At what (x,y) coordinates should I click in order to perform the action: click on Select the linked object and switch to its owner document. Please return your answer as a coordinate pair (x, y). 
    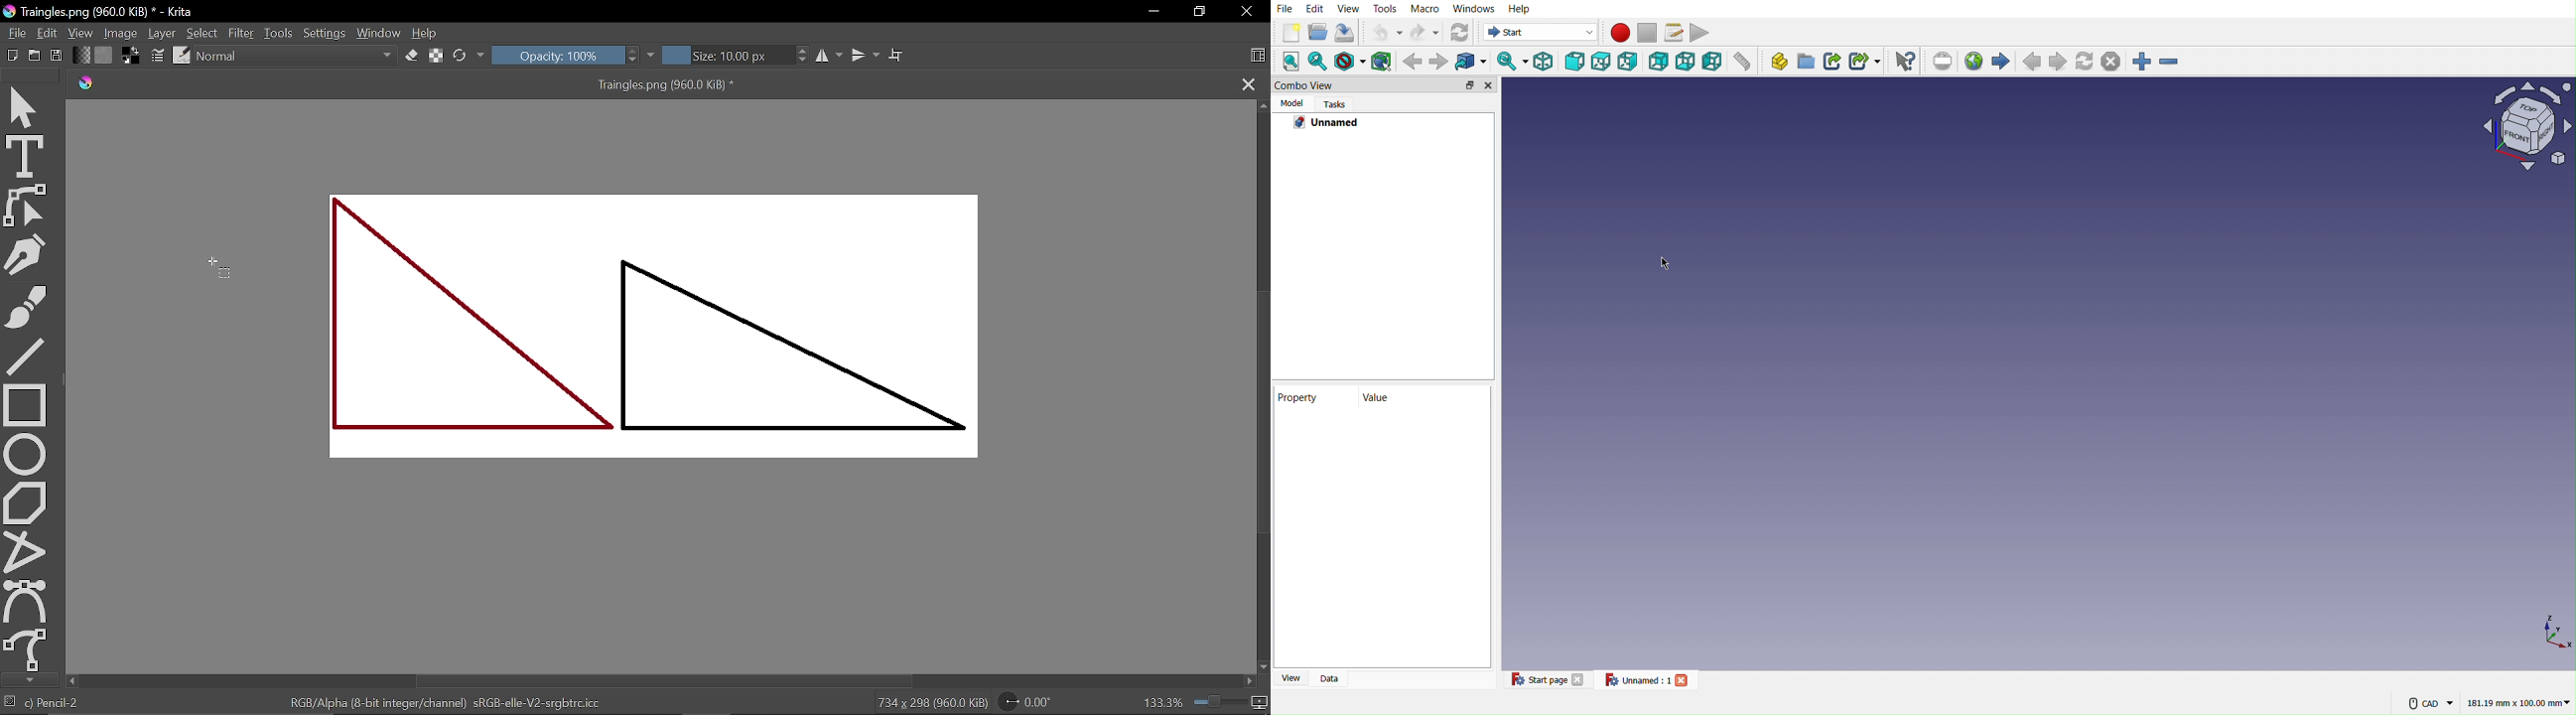
    Looking at the image, I should click on (1469, 61).